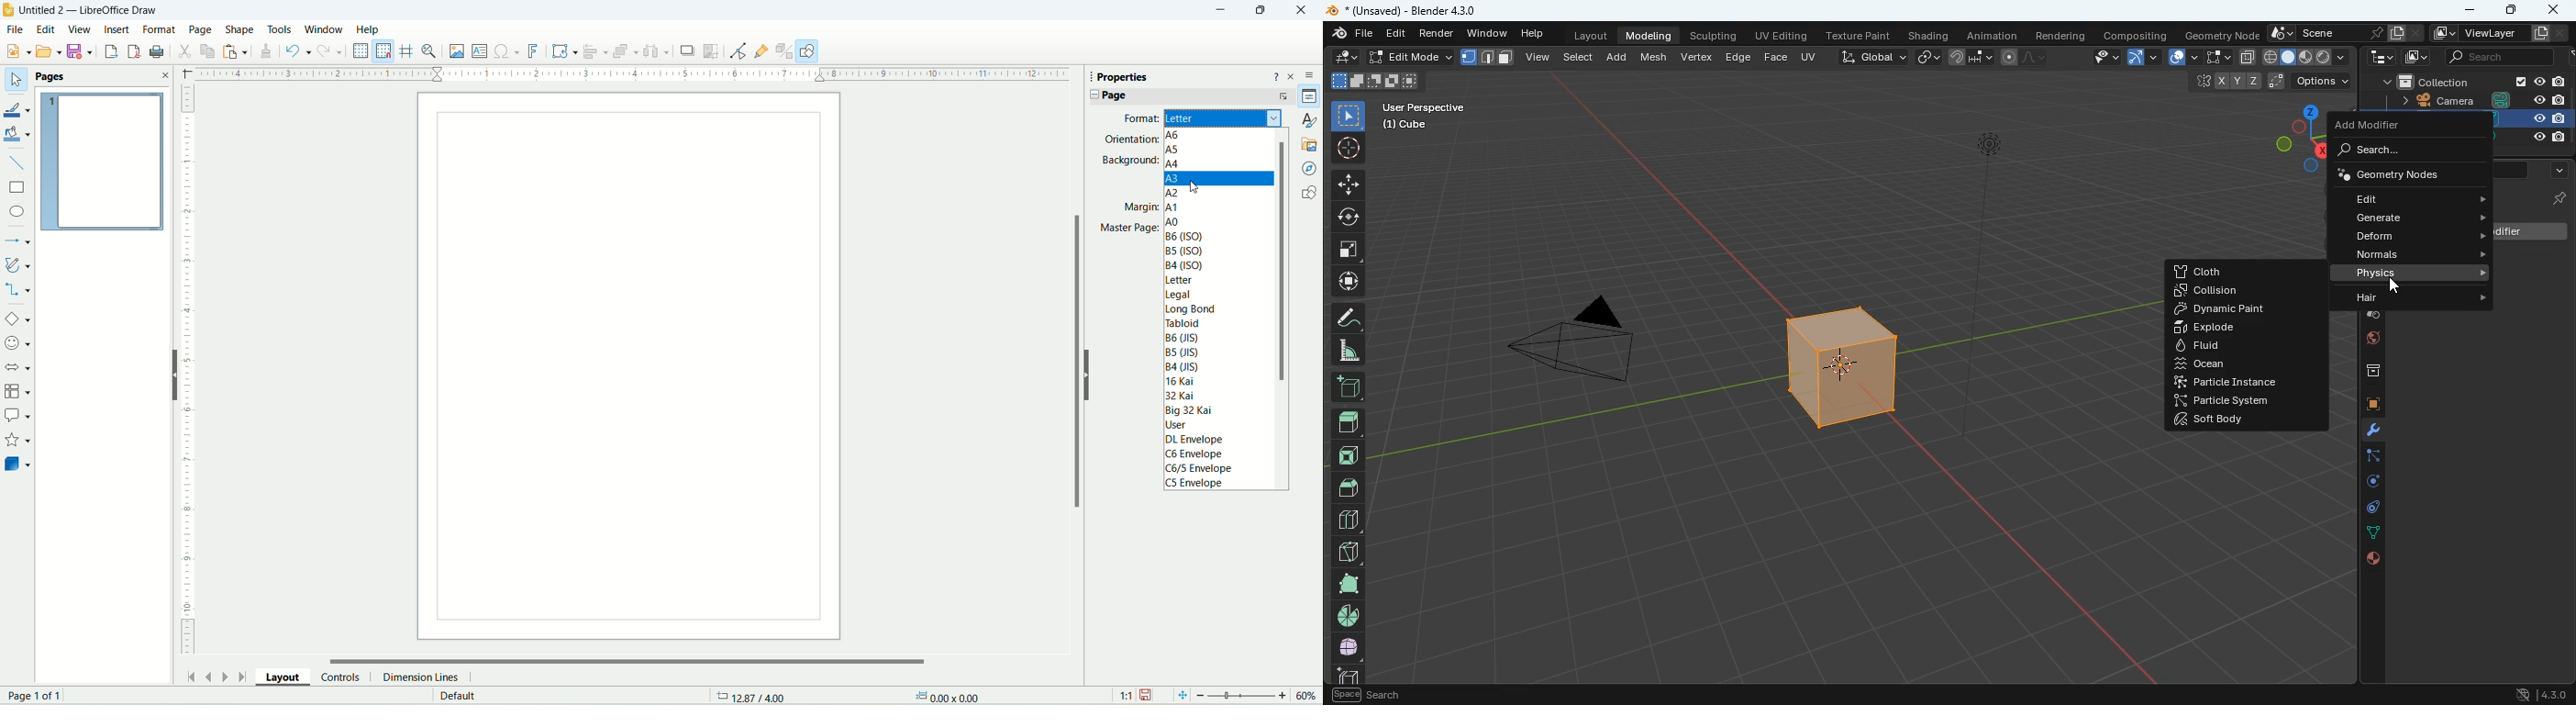 The width and height of the screenshot is (2576, 728). I want to click on A6, so click(1176, 135).